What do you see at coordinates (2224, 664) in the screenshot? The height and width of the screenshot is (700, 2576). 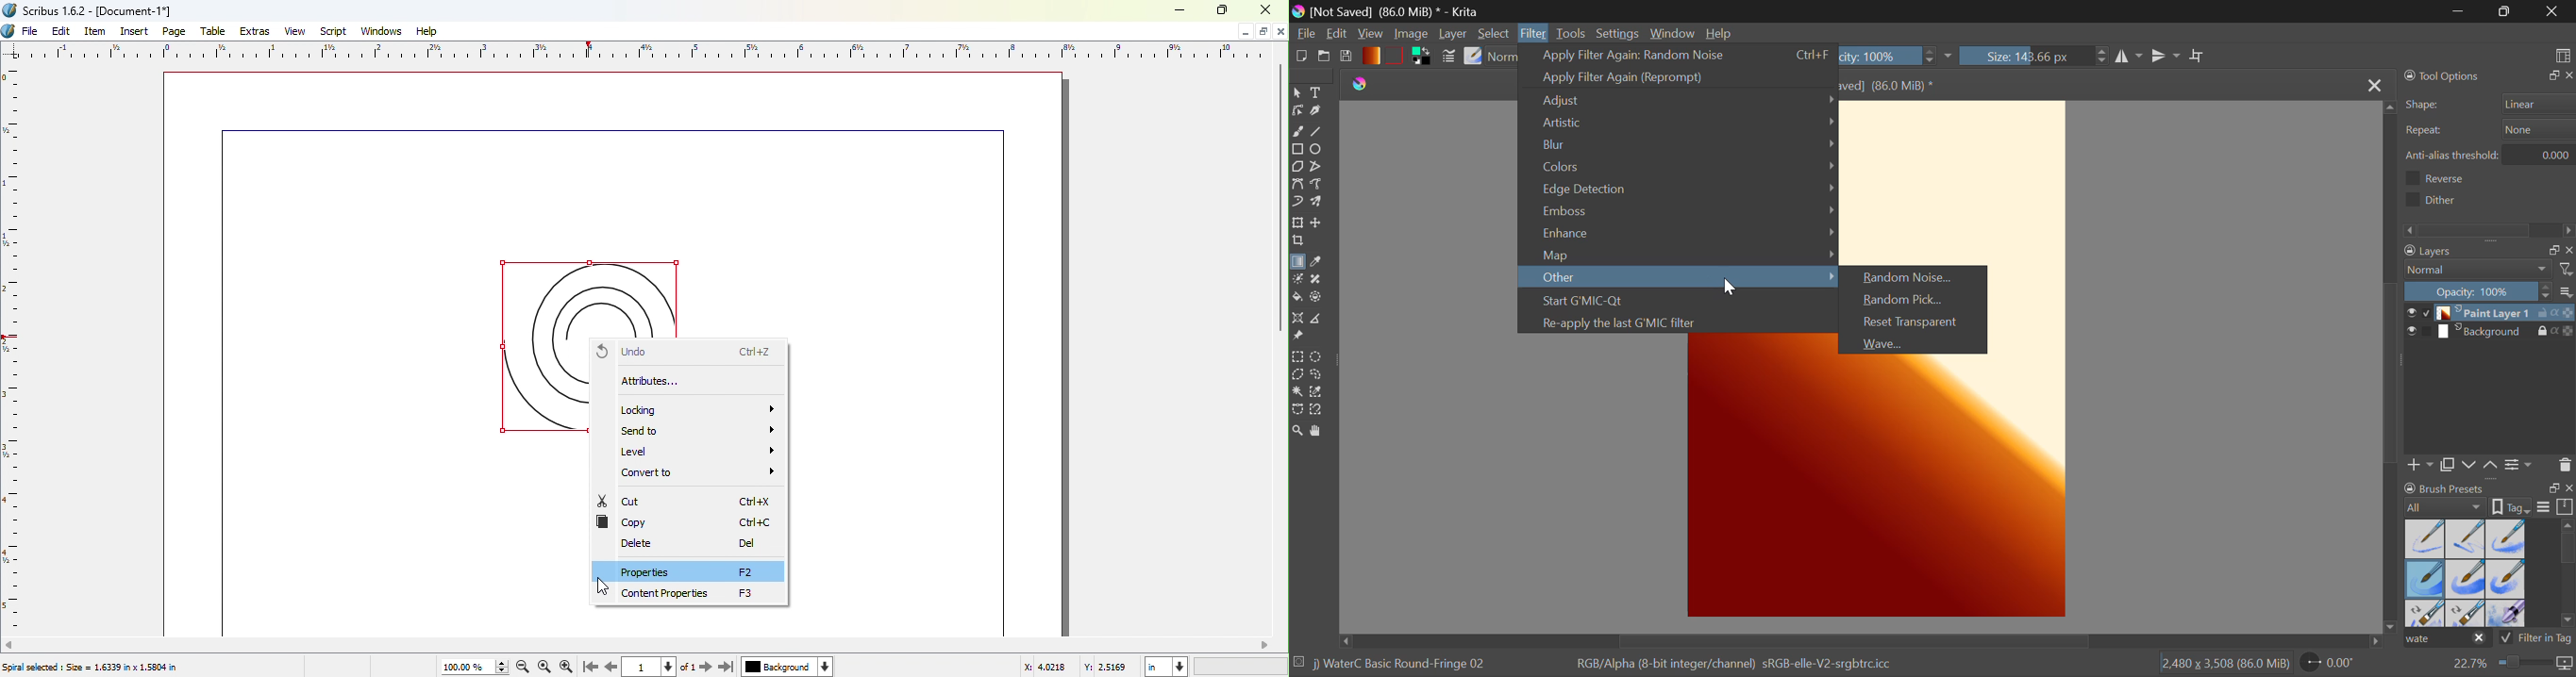 I see `2,480x3,508 (86.0 MiB)` at bounding box center [2224, 664].